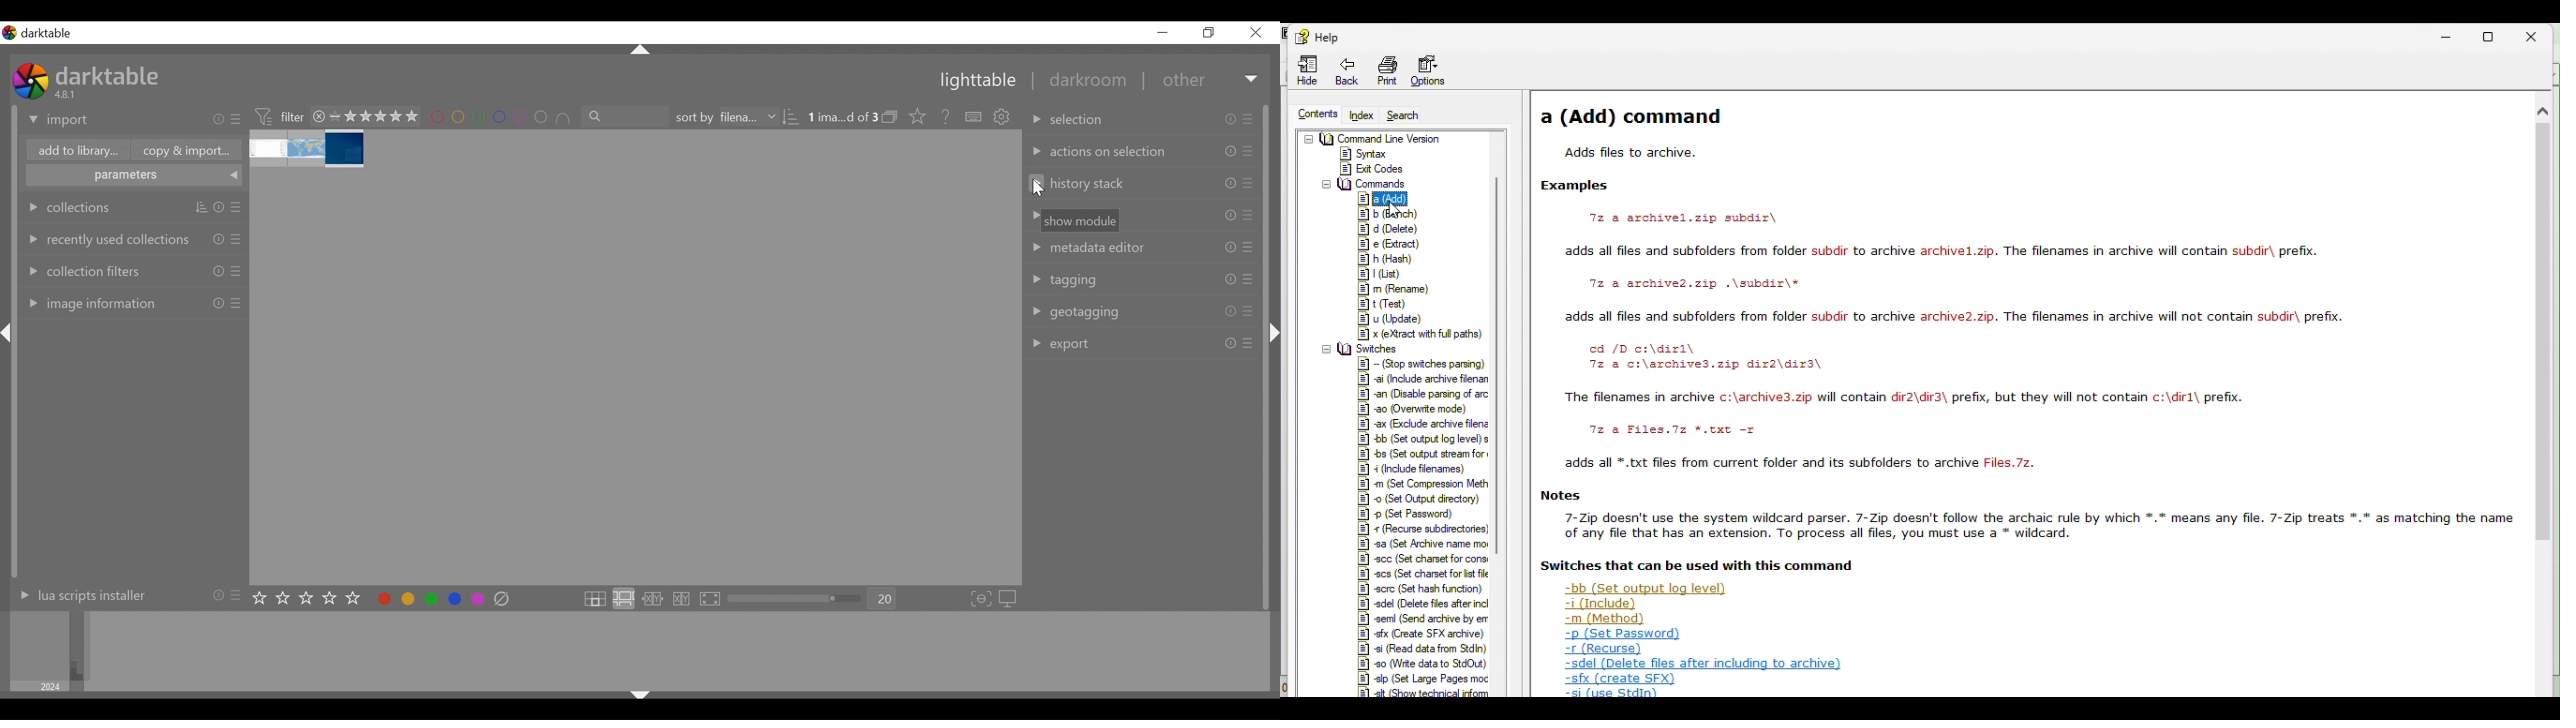 The width and height of the screenshot is (2576, 728). I want to click on presets, so click(238, 594).